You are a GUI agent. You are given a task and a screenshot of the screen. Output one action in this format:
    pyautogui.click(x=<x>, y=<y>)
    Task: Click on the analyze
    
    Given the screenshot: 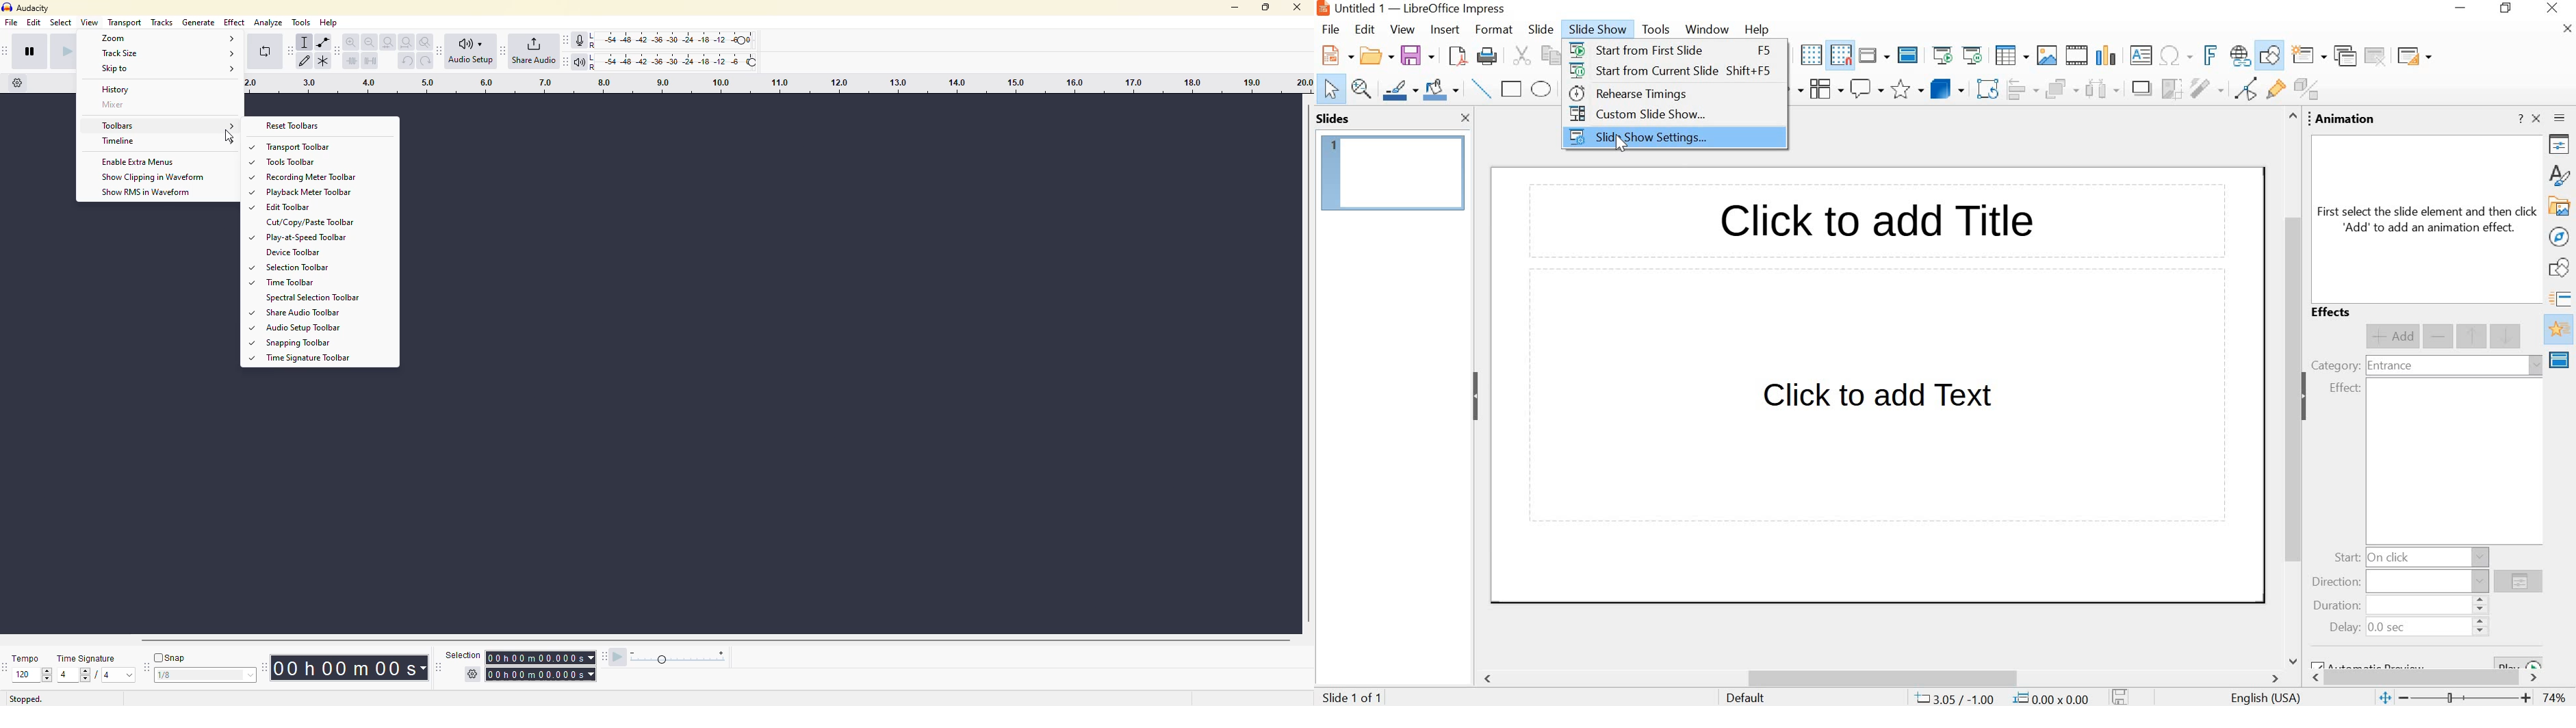 What is the action you would take?
    pyautogui.click(x=268, y=23)
    